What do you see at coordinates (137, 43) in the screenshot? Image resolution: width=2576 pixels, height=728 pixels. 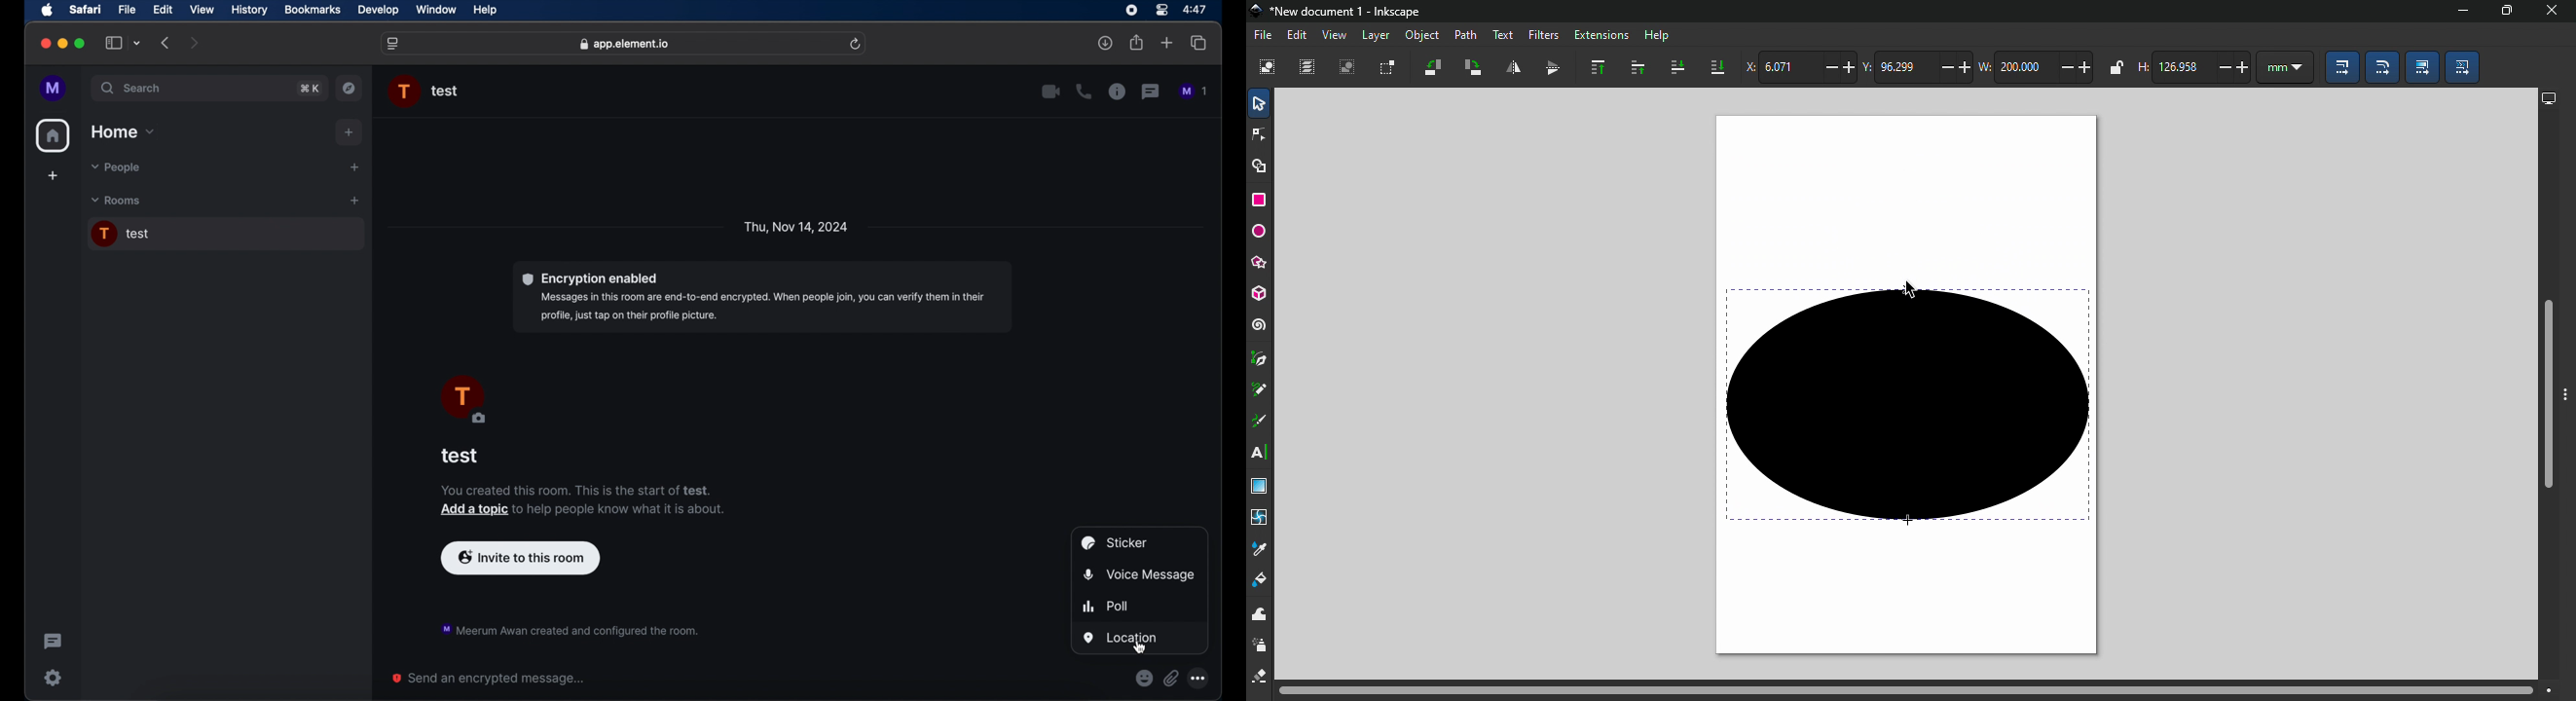 I see `tab group  picker` at bounding box center [137, 43].